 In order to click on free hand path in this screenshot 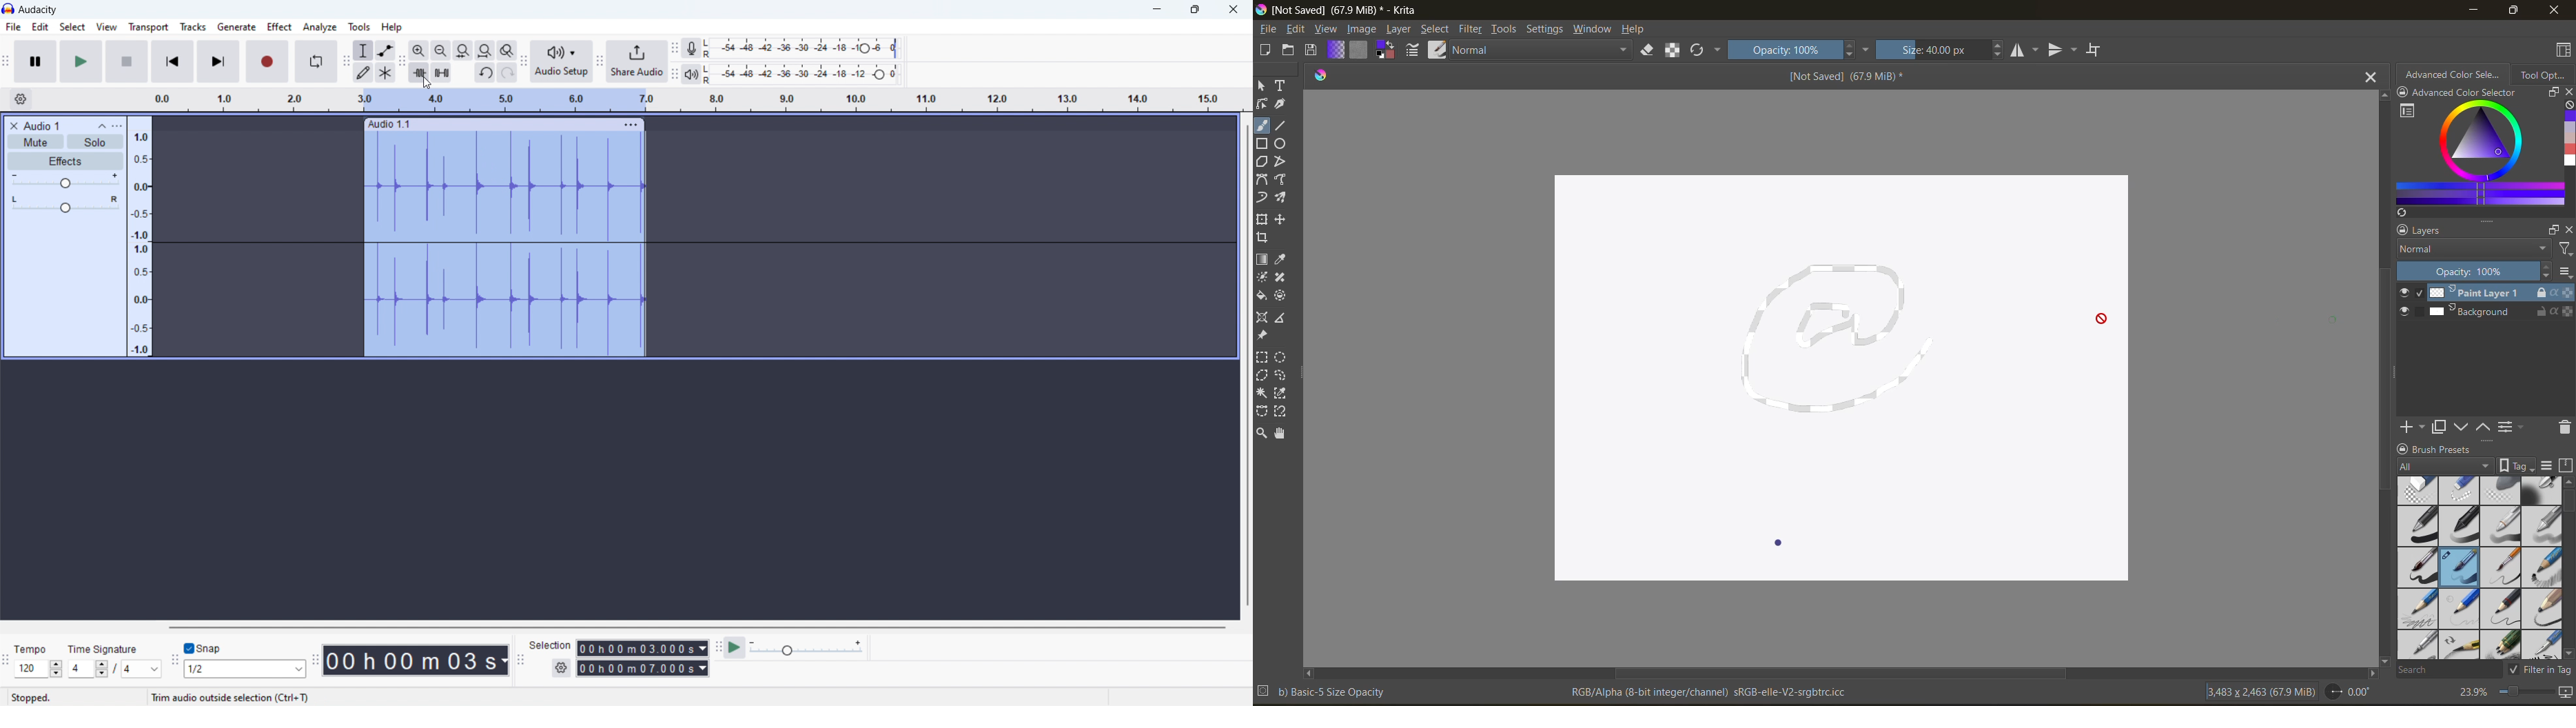, I will do `click(1281, 179)`.